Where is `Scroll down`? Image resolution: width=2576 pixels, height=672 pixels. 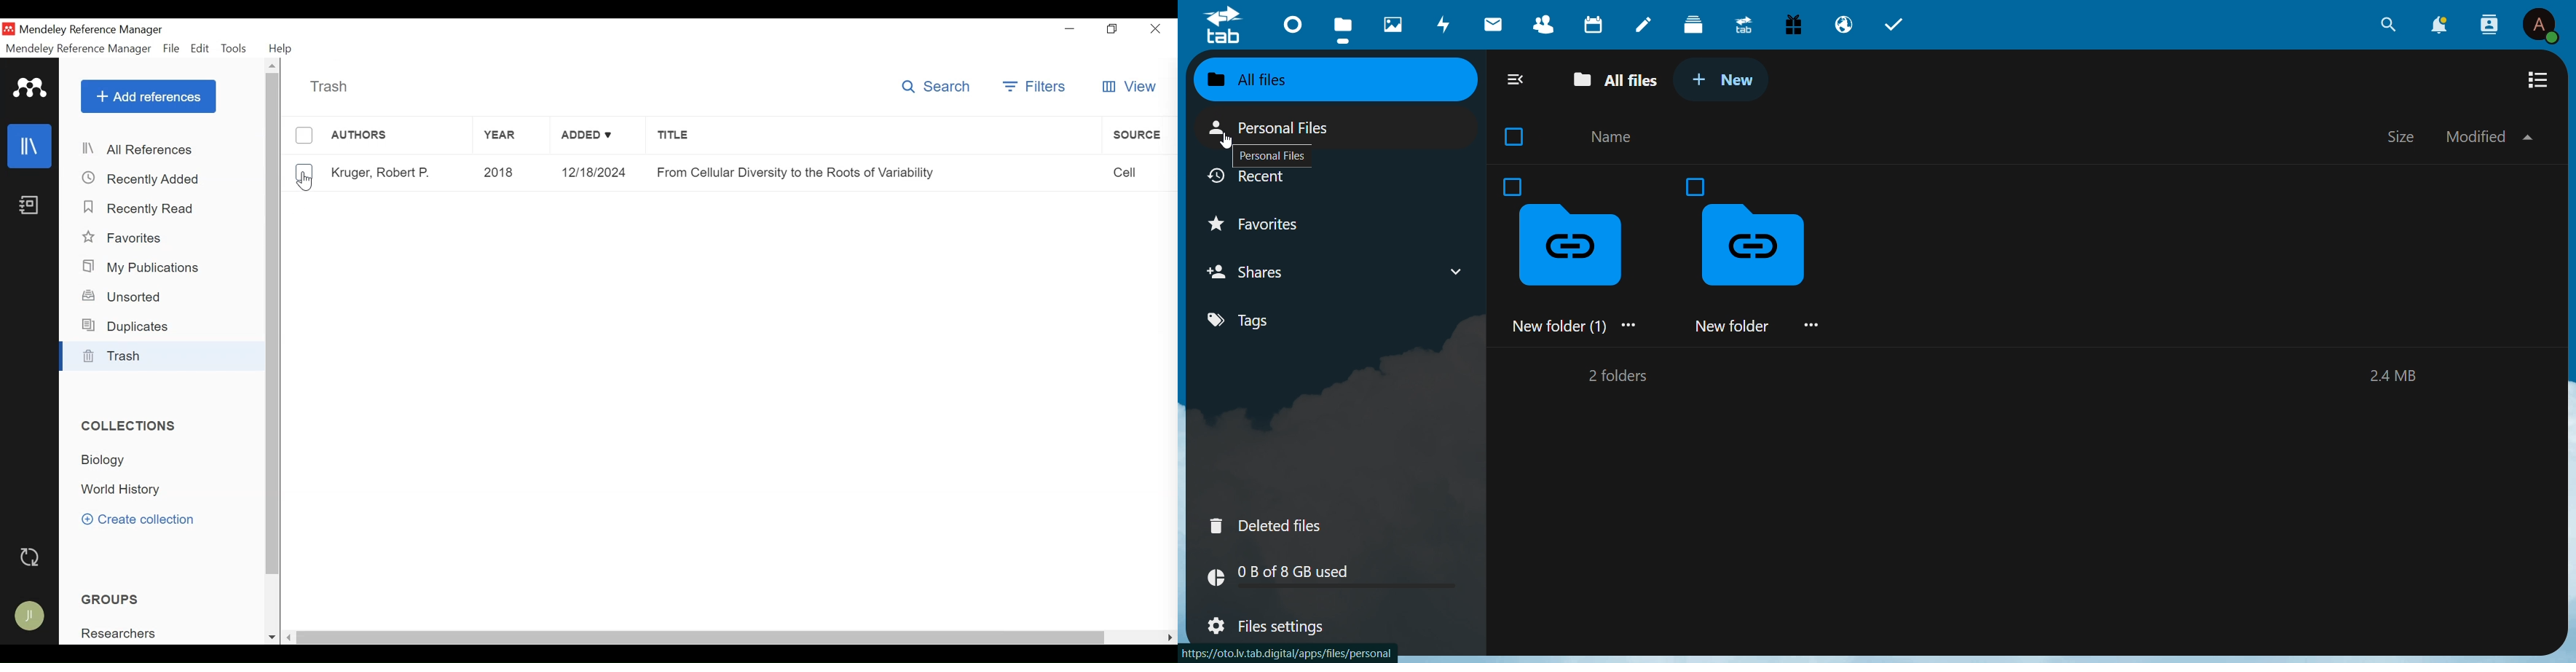
Scroll down is located at coordinates (271, 637).